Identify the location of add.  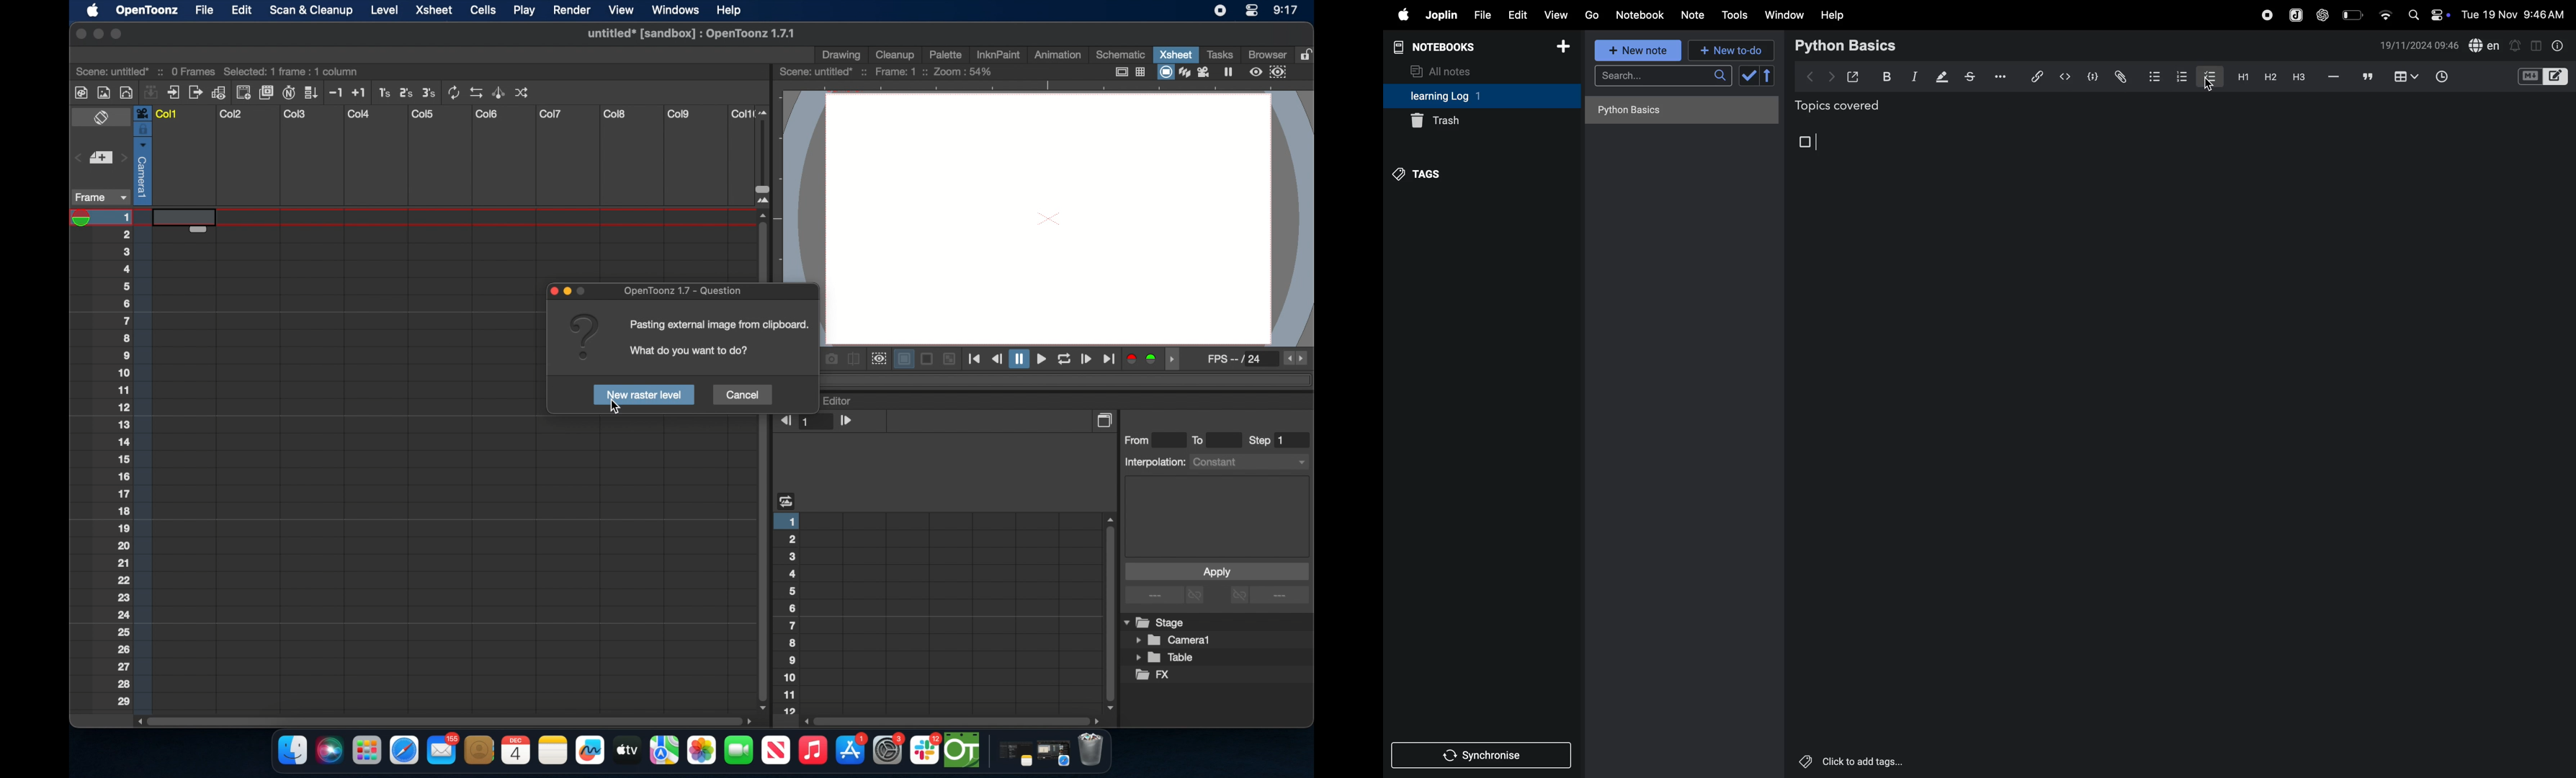
(1564, 50).